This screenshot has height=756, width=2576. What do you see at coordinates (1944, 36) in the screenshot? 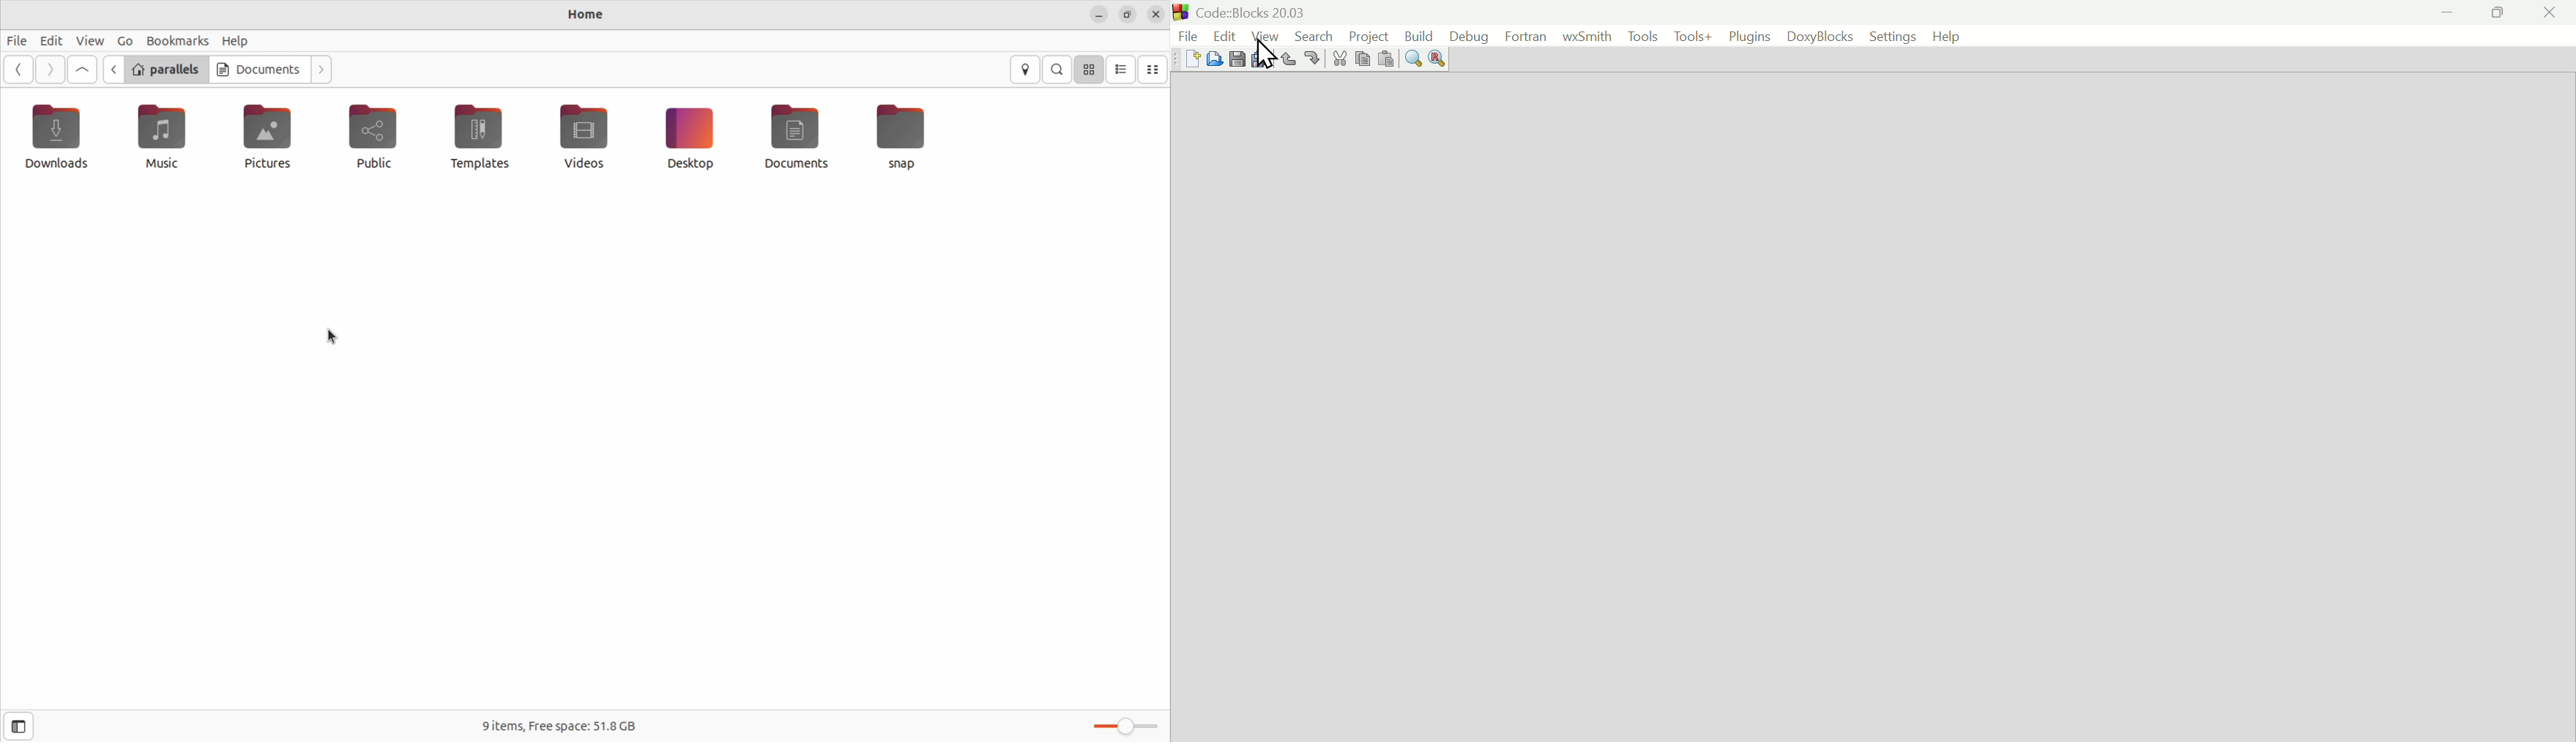
I see `help` at bounding box center [1944, 36].